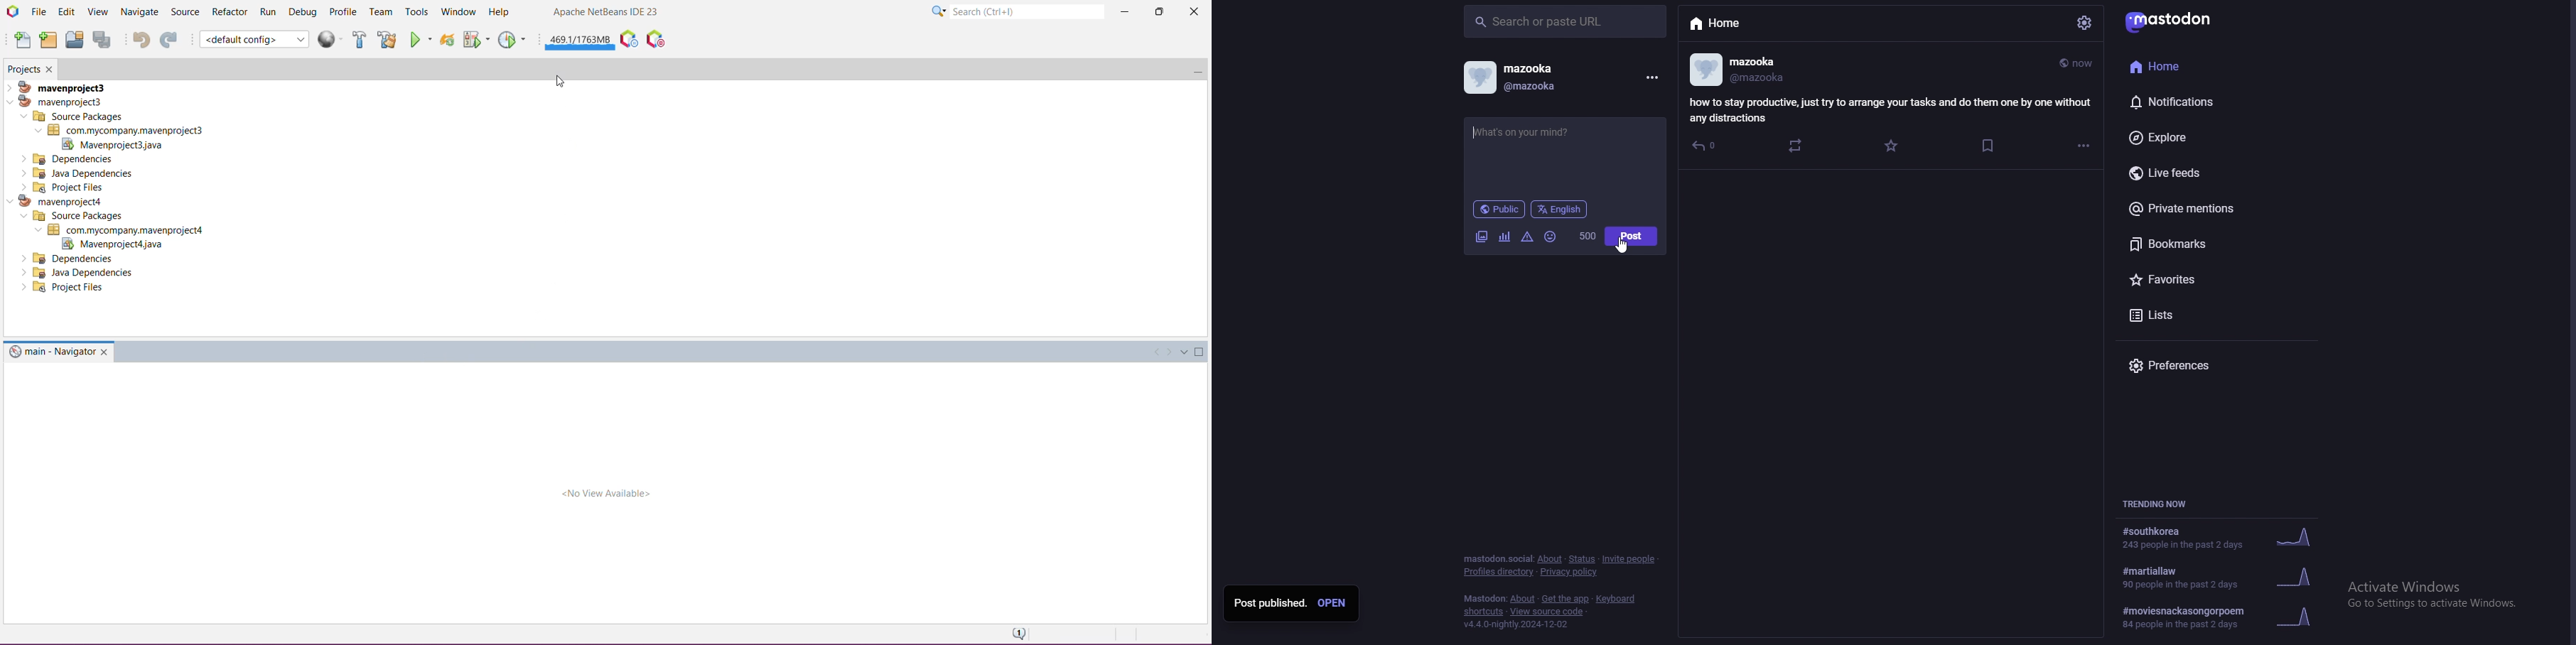  I want to click on Edit, so click(66, 13).